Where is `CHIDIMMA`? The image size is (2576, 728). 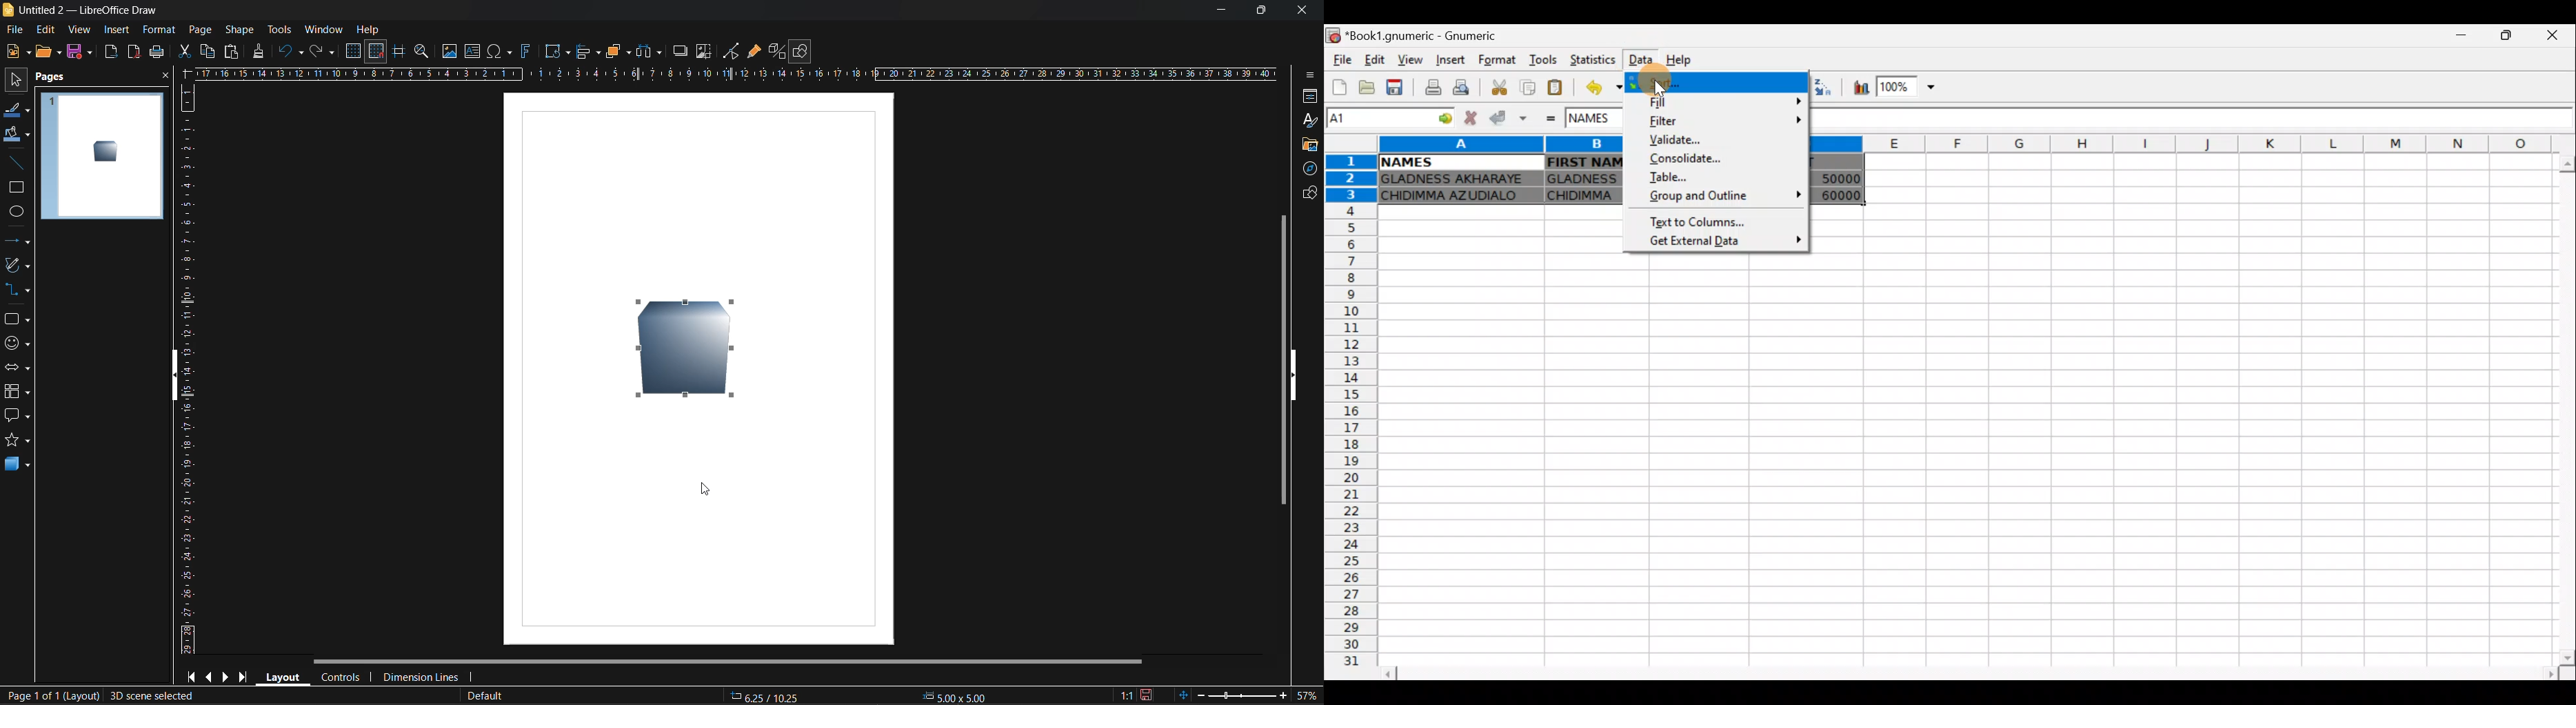 CHIDIMMA is located at coordinates (1585, 195).